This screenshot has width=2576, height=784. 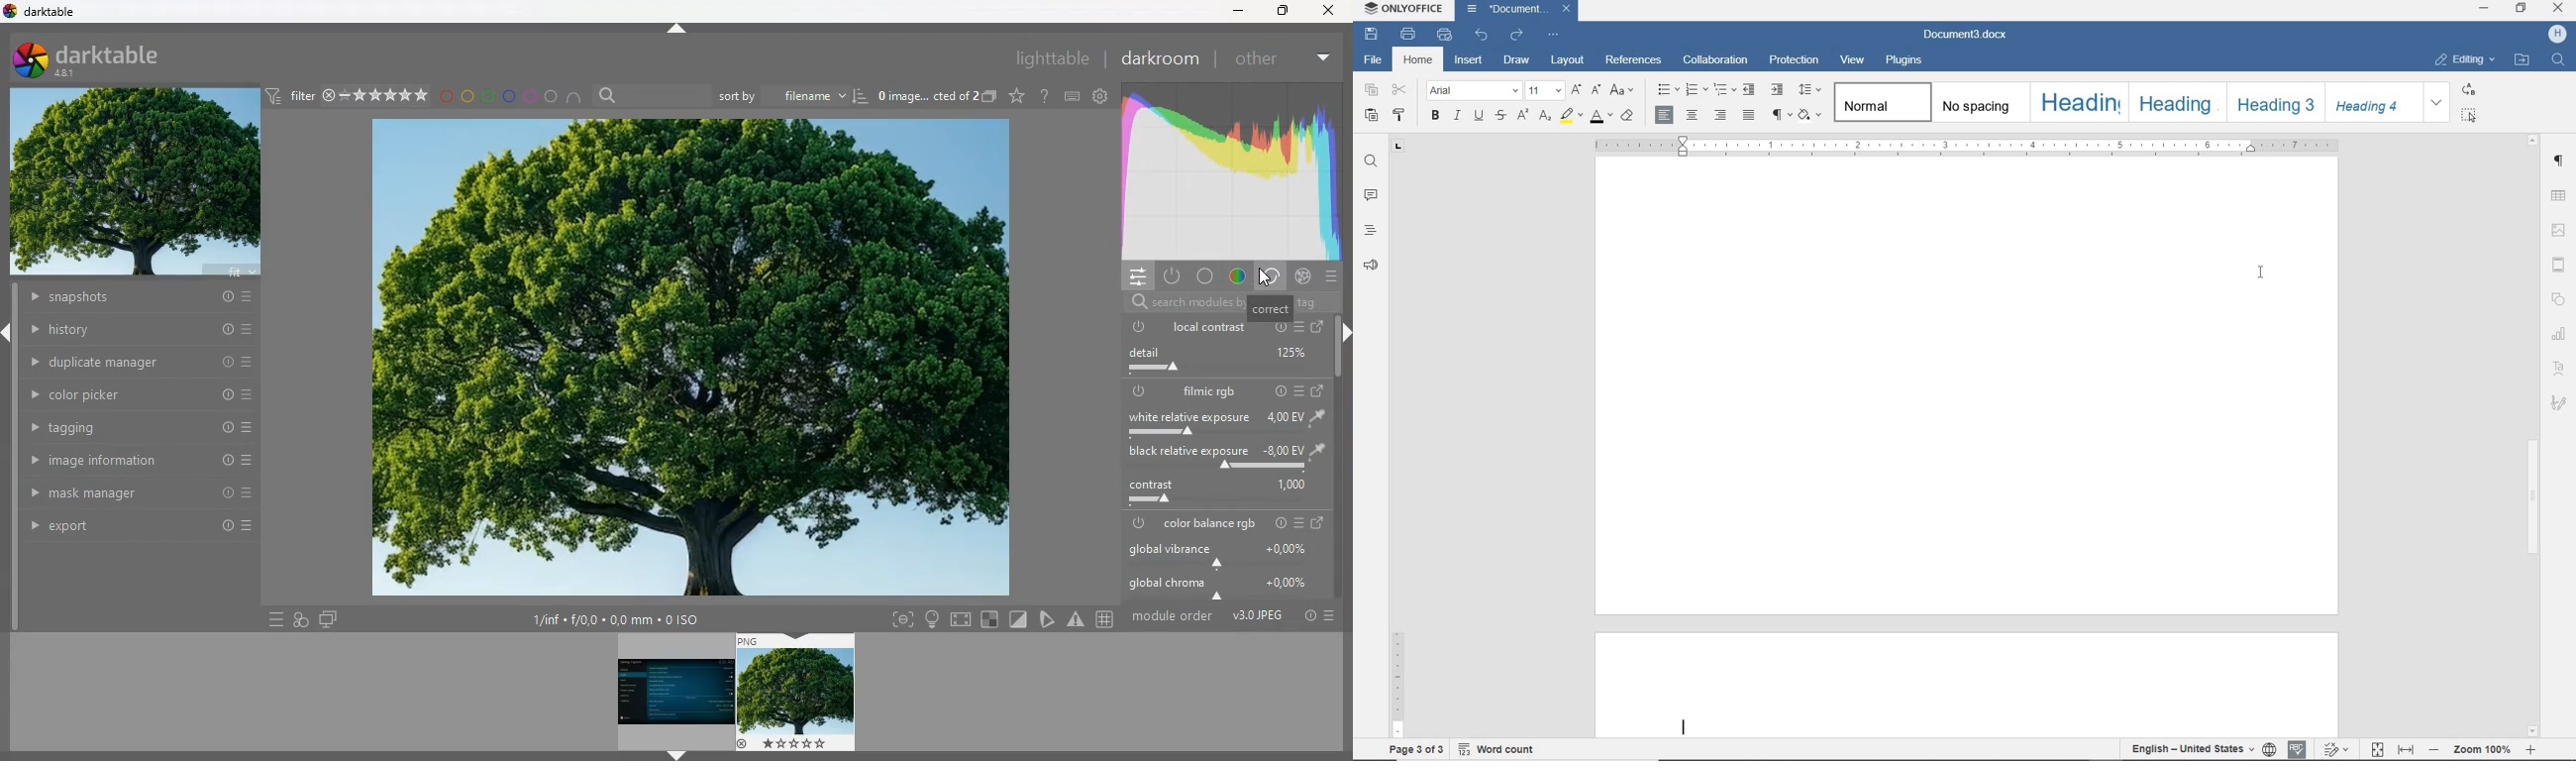 What do you see at coordinates (1325, 54) in the screenshot?
I see `more` at bounding box center [1325, 54].